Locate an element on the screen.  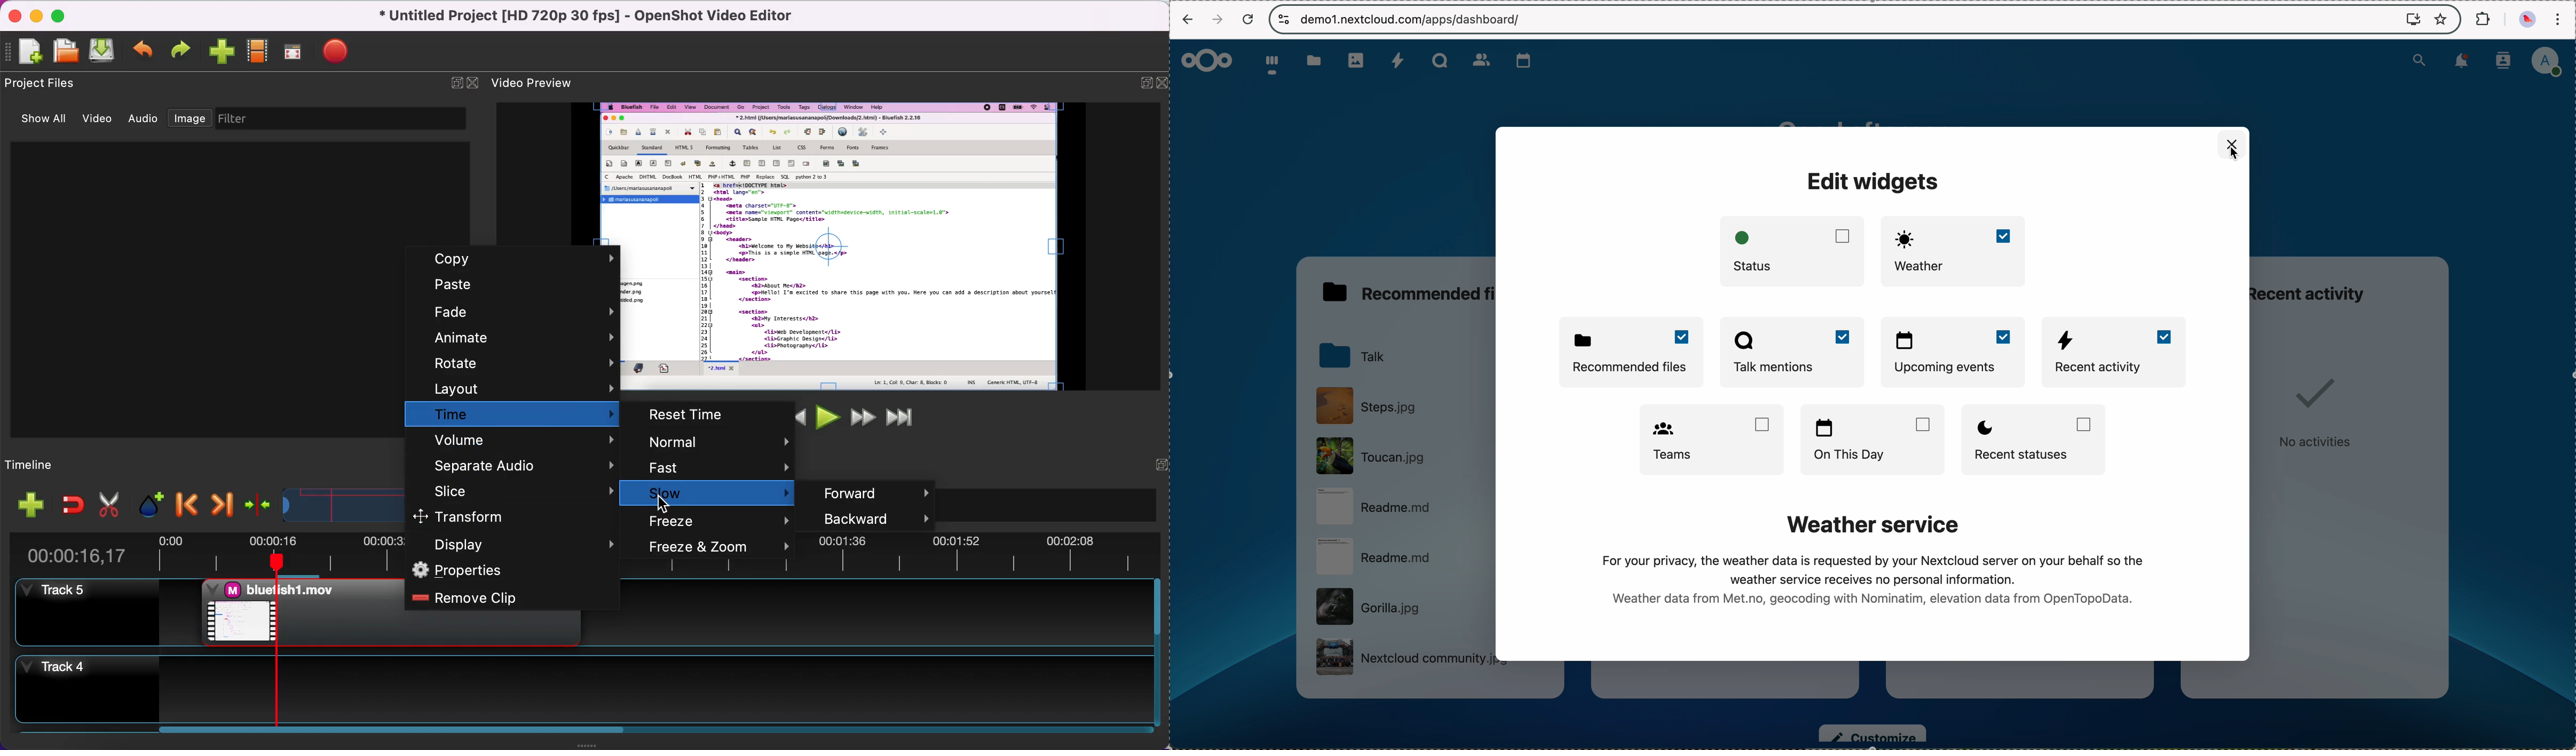
Nextcloud is located at coordinates (1207, 60).